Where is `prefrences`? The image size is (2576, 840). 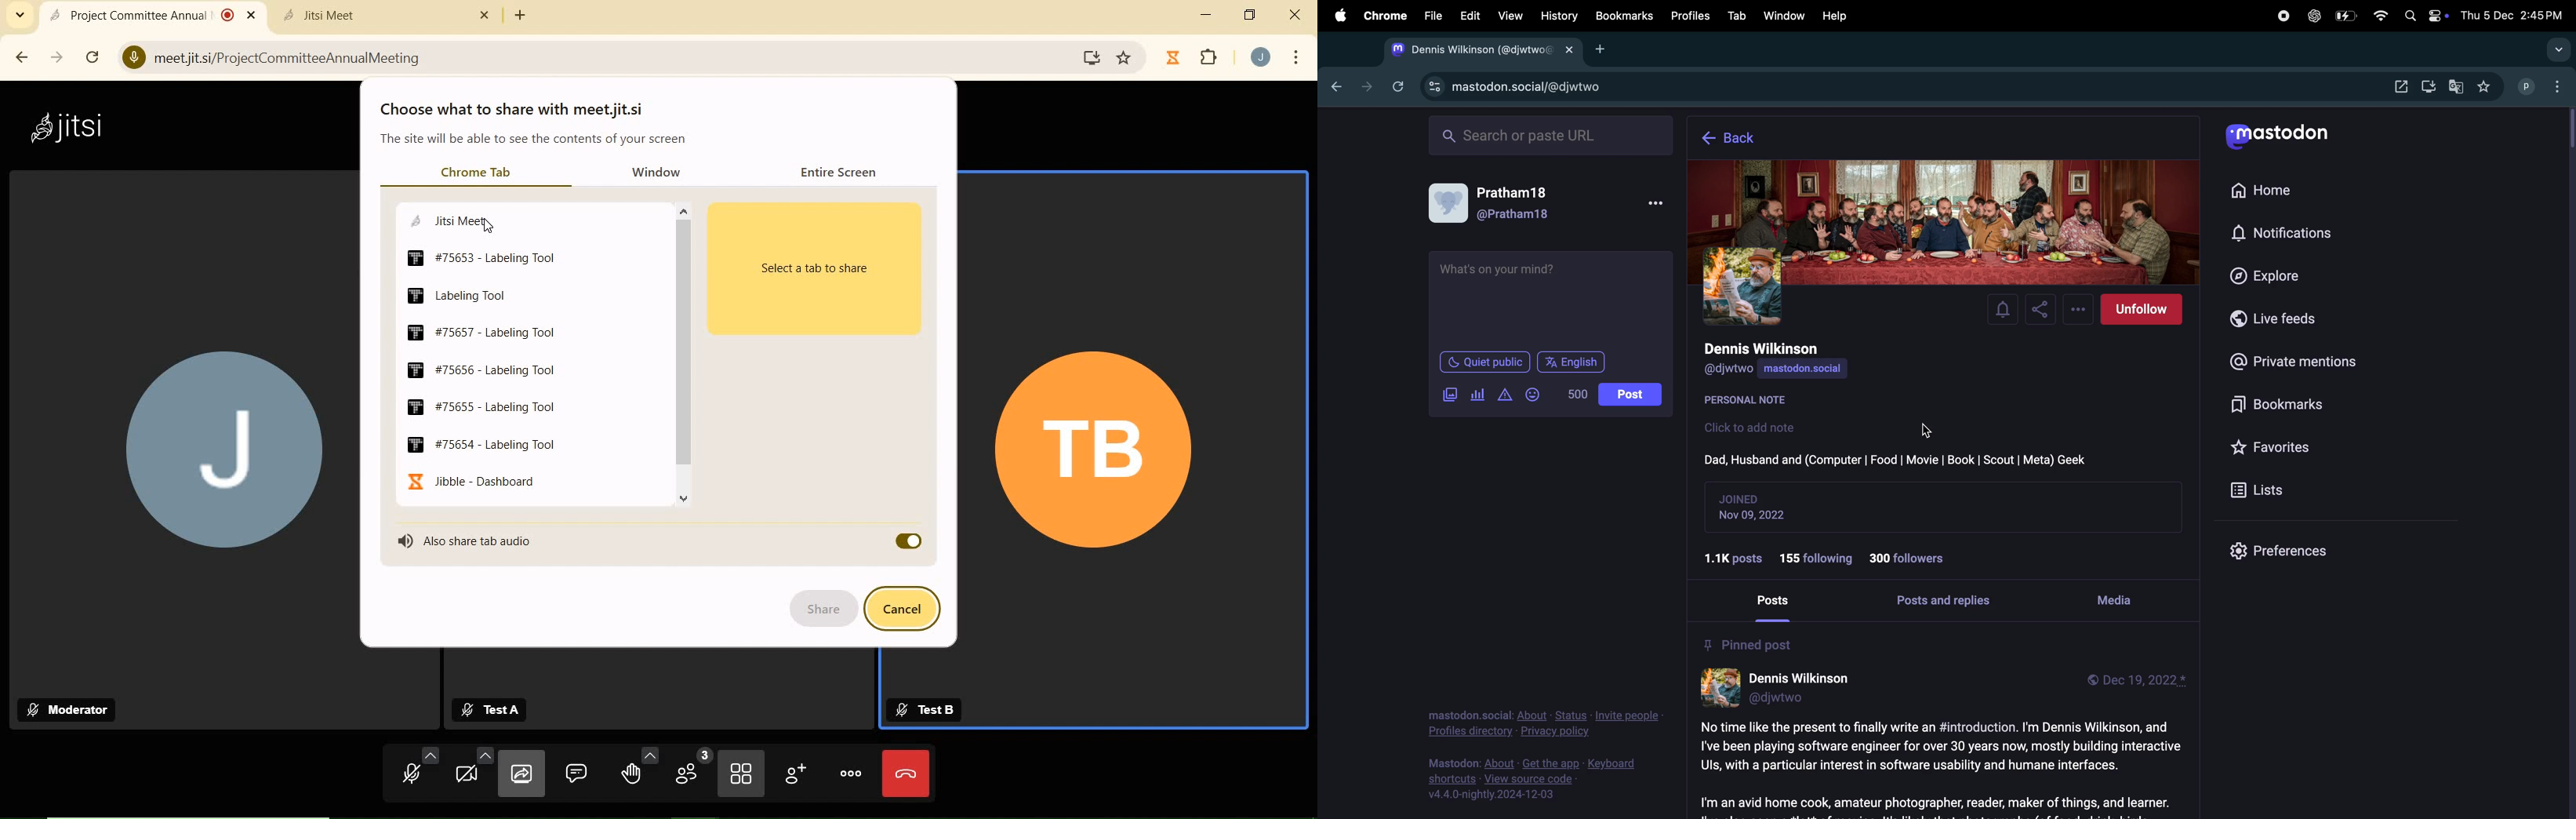
prefrences is located at coordinates (2280, 553).